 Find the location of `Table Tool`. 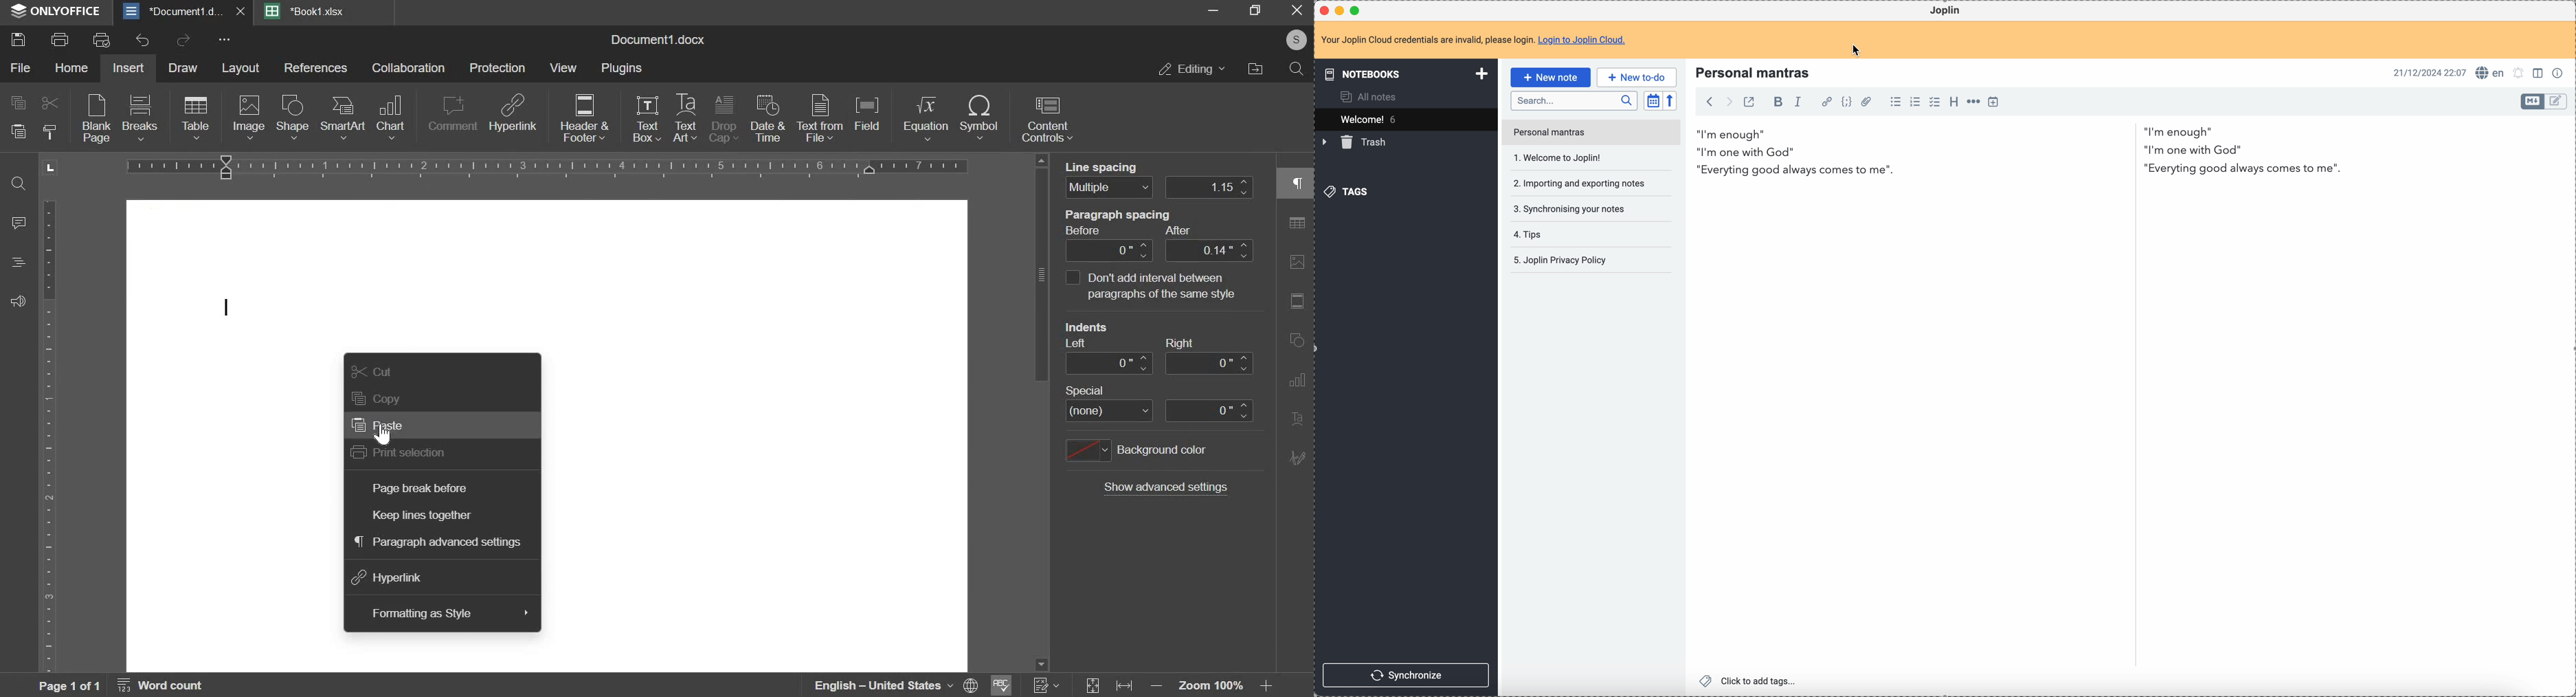

Table Tool is located at coordinates (1297, 183).